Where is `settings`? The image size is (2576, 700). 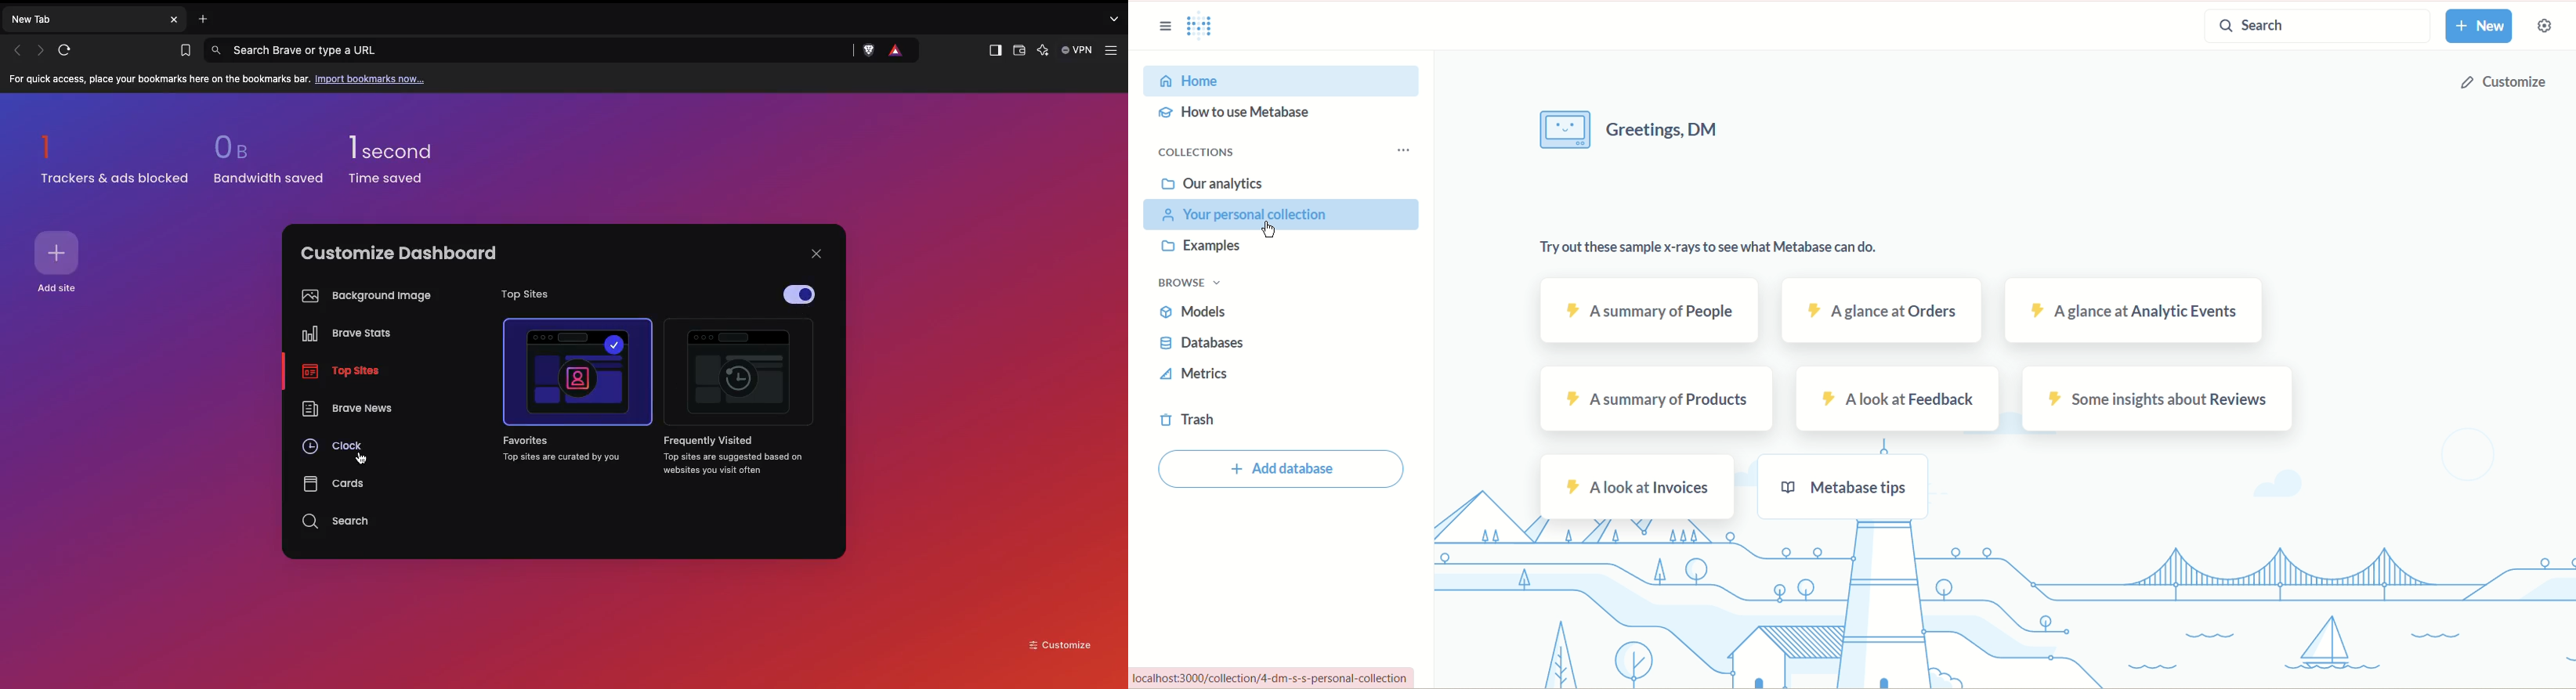
settings is located at coordinates (2543, 26).